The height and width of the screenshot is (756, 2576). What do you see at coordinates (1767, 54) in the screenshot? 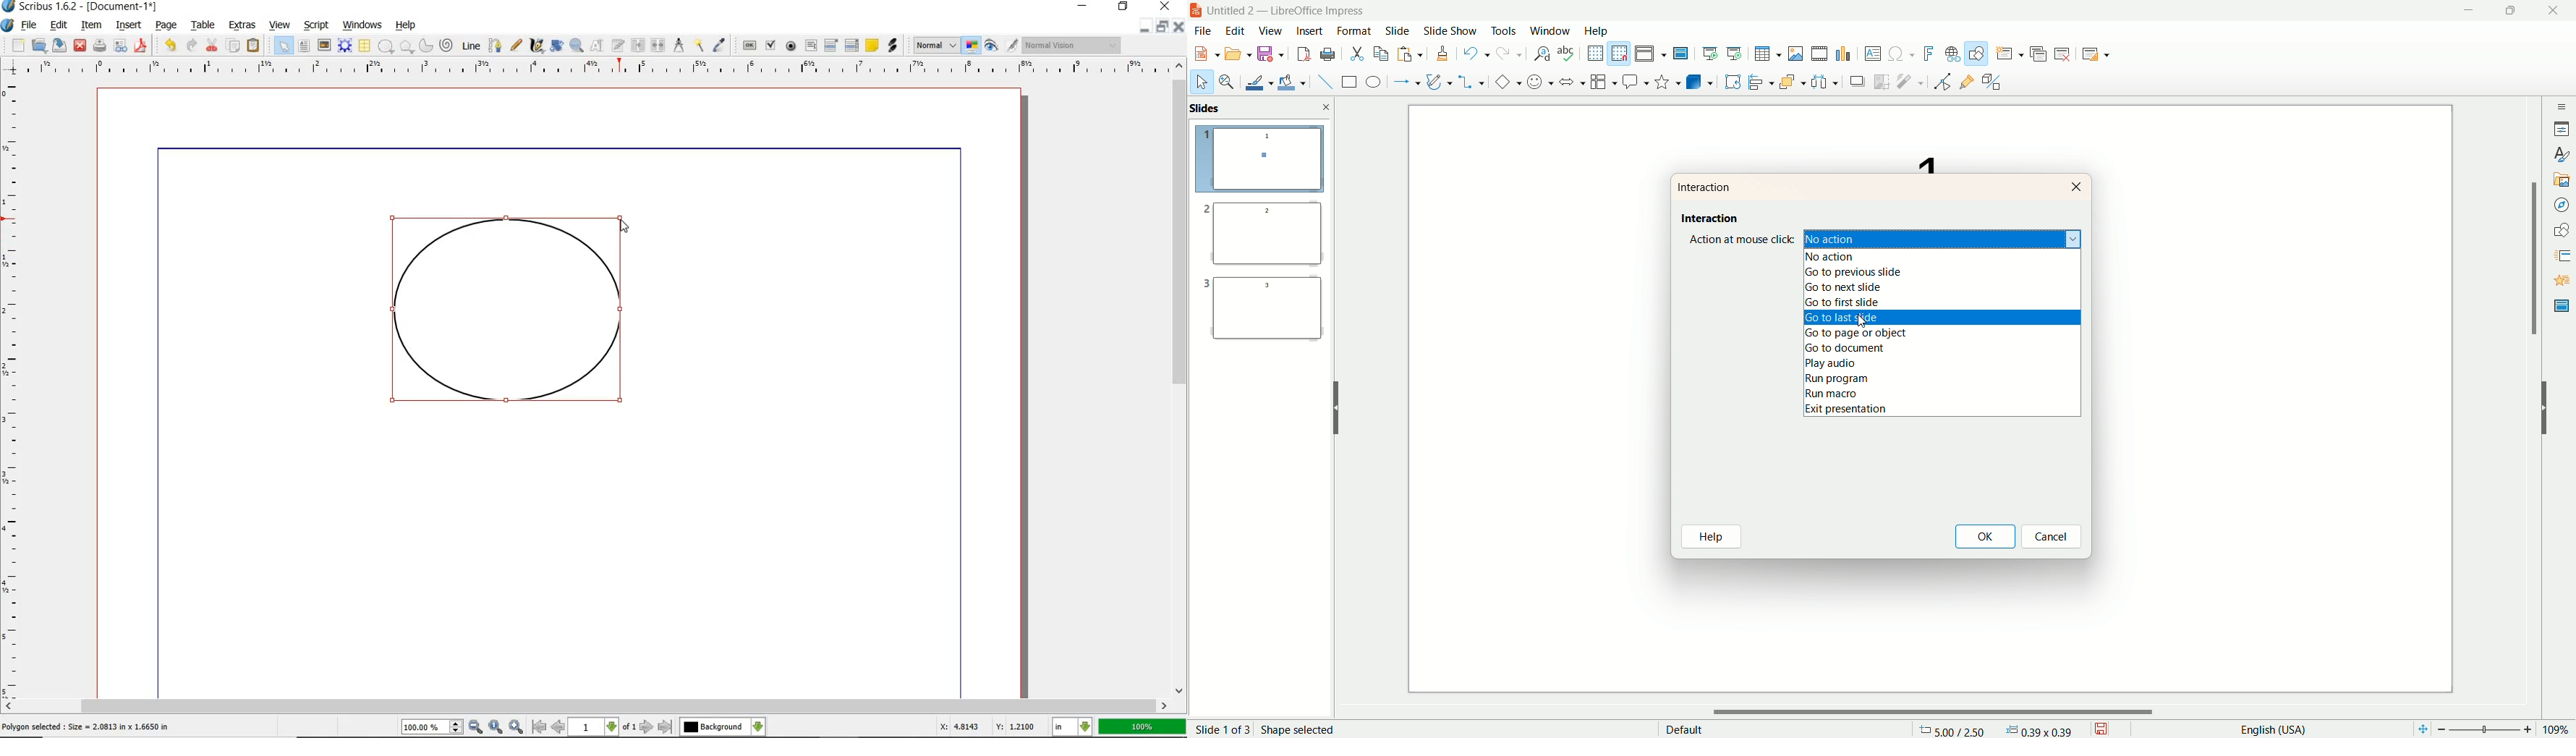
I see `insert table` at bounding box center [1767, 54].